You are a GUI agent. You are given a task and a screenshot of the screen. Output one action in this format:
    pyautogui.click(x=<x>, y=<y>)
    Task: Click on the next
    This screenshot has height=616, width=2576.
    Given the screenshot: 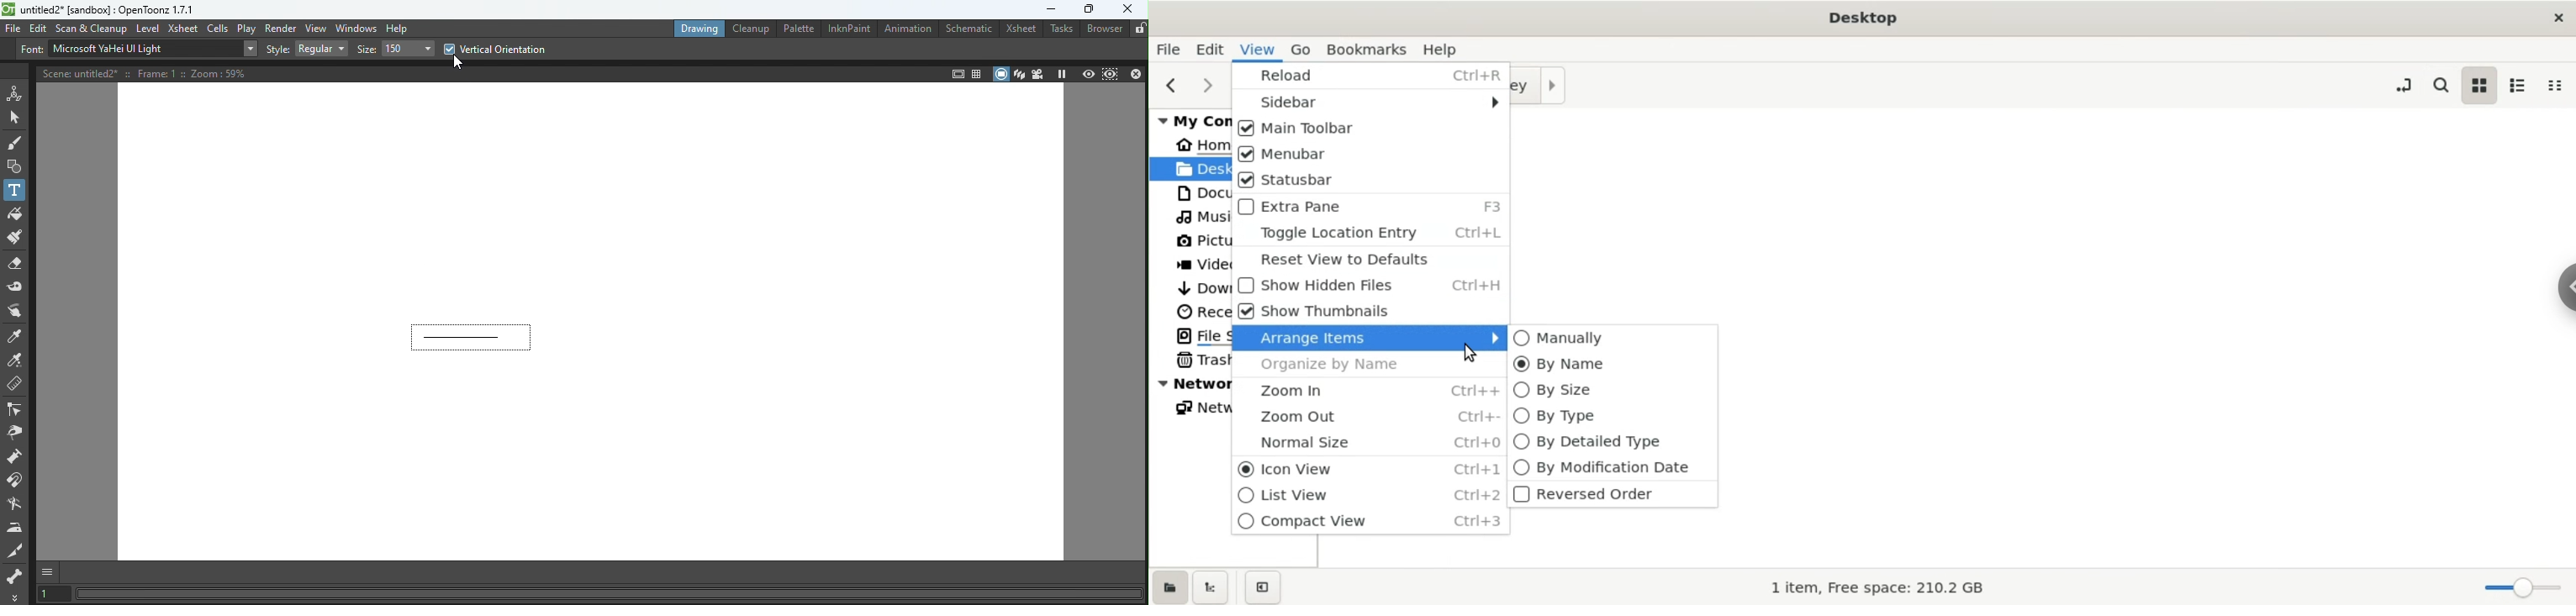 What is the action you would take?
    pyautogui.click(x=1209, y=84)
    